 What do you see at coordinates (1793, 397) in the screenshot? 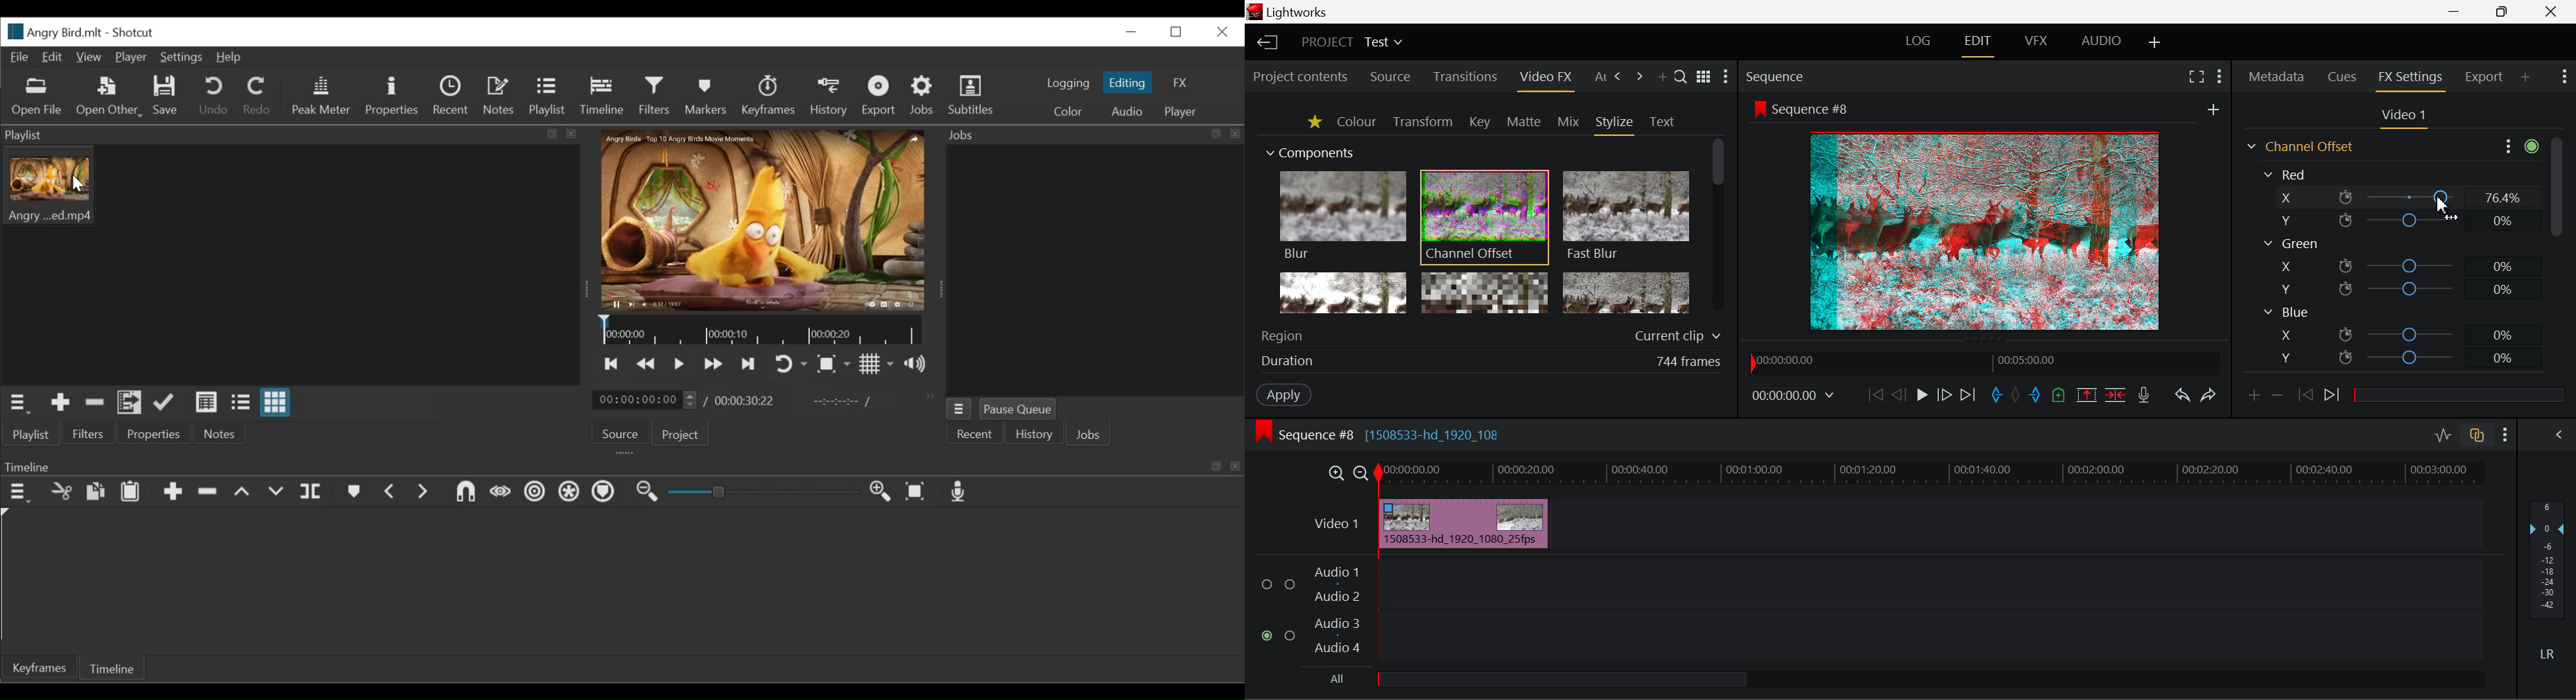
I see `Frame Time` at bounding box center [1793, 397].